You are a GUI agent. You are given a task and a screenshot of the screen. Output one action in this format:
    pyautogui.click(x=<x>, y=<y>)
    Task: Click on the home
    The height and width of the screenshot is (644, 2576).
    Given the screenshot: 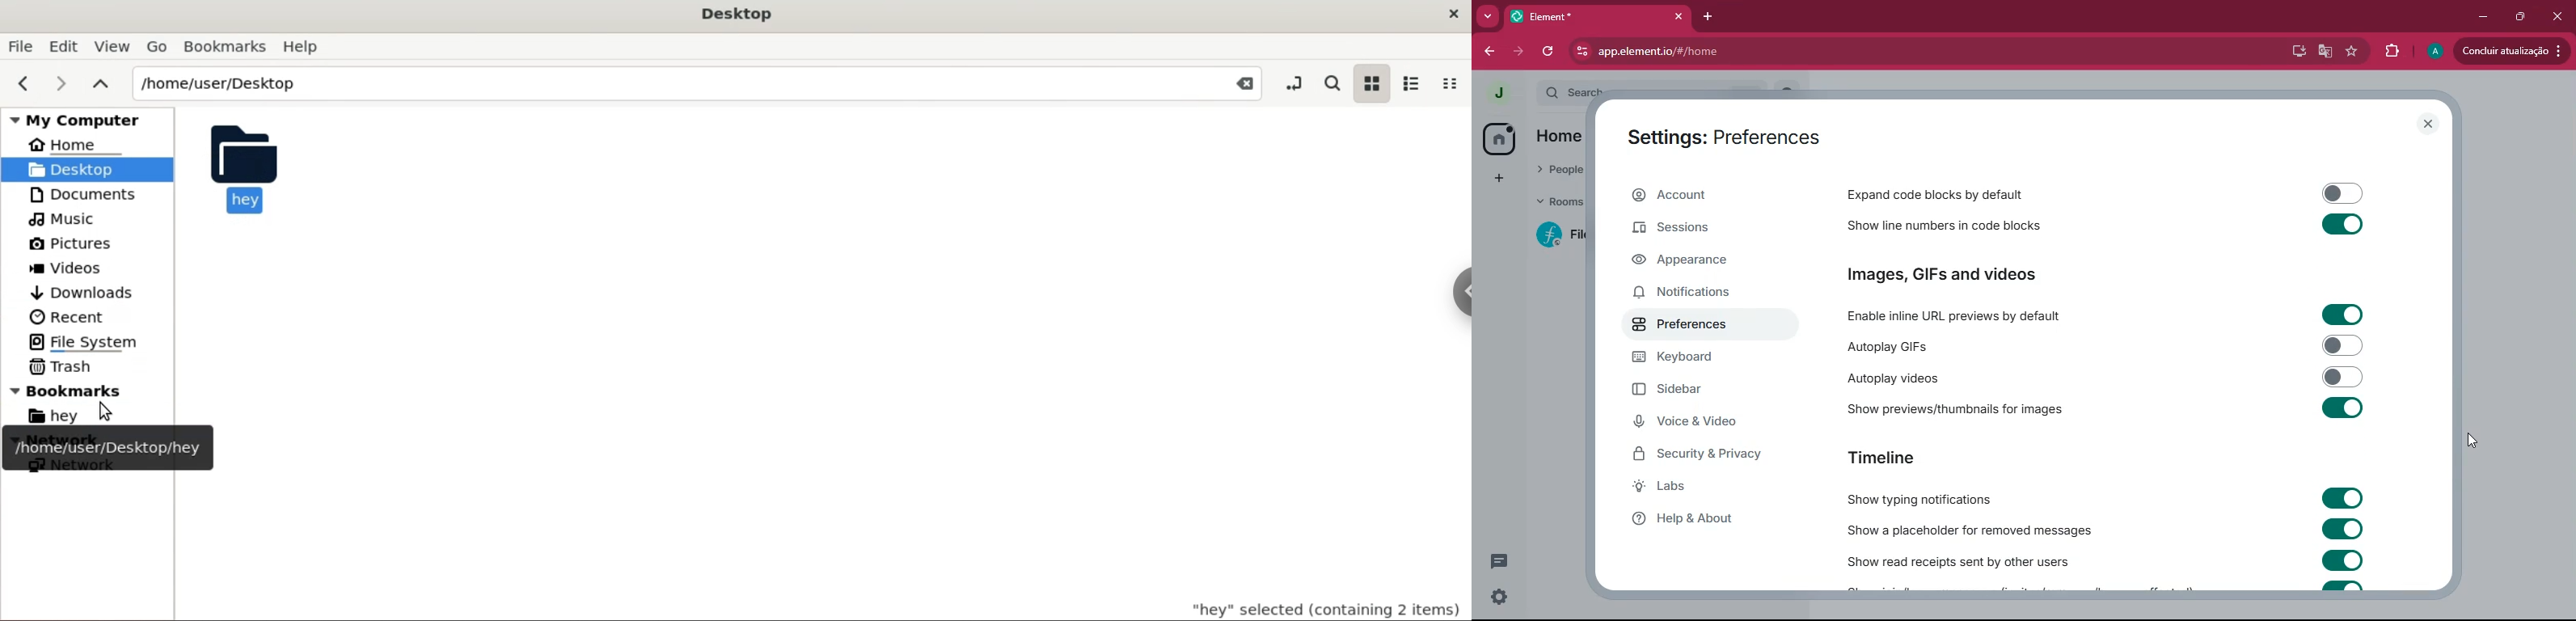 What is the action you would take?
    pyautogui.click(x=1497, y=140)
    